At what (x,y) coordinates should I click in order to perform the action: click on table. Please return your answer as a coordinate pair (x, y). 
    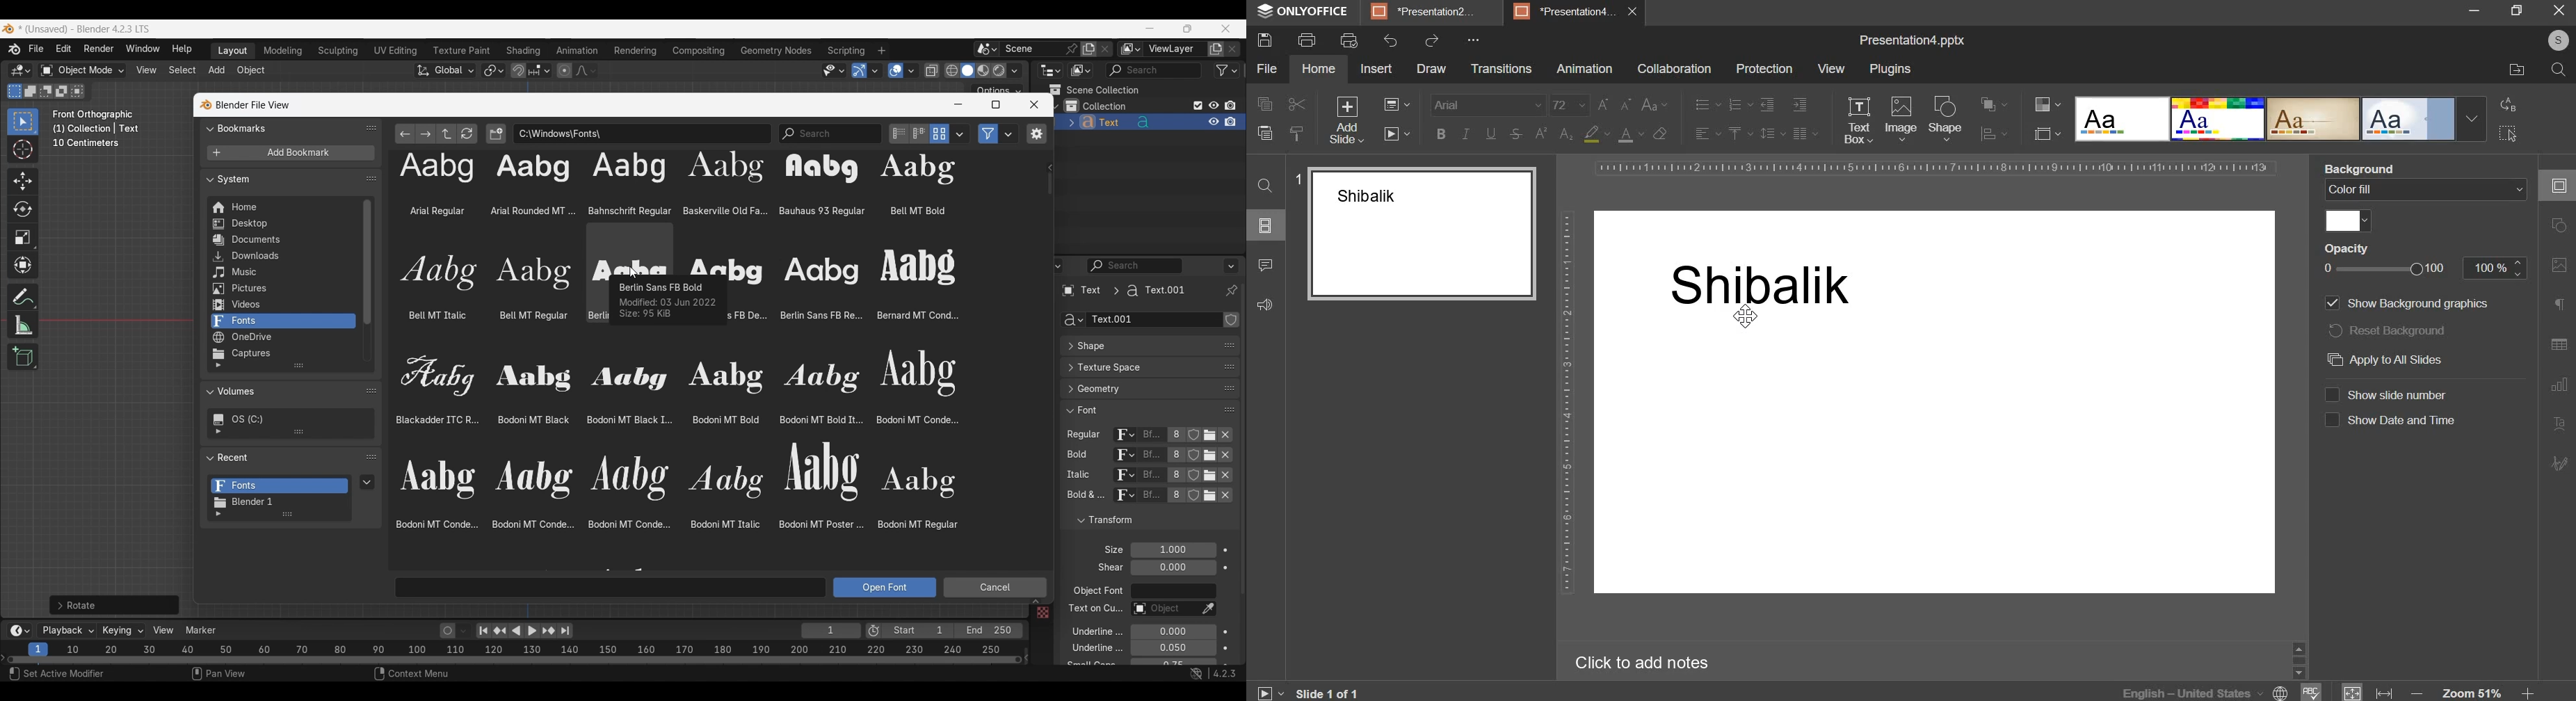
    Looking at the image, I should click on (2559, 348).